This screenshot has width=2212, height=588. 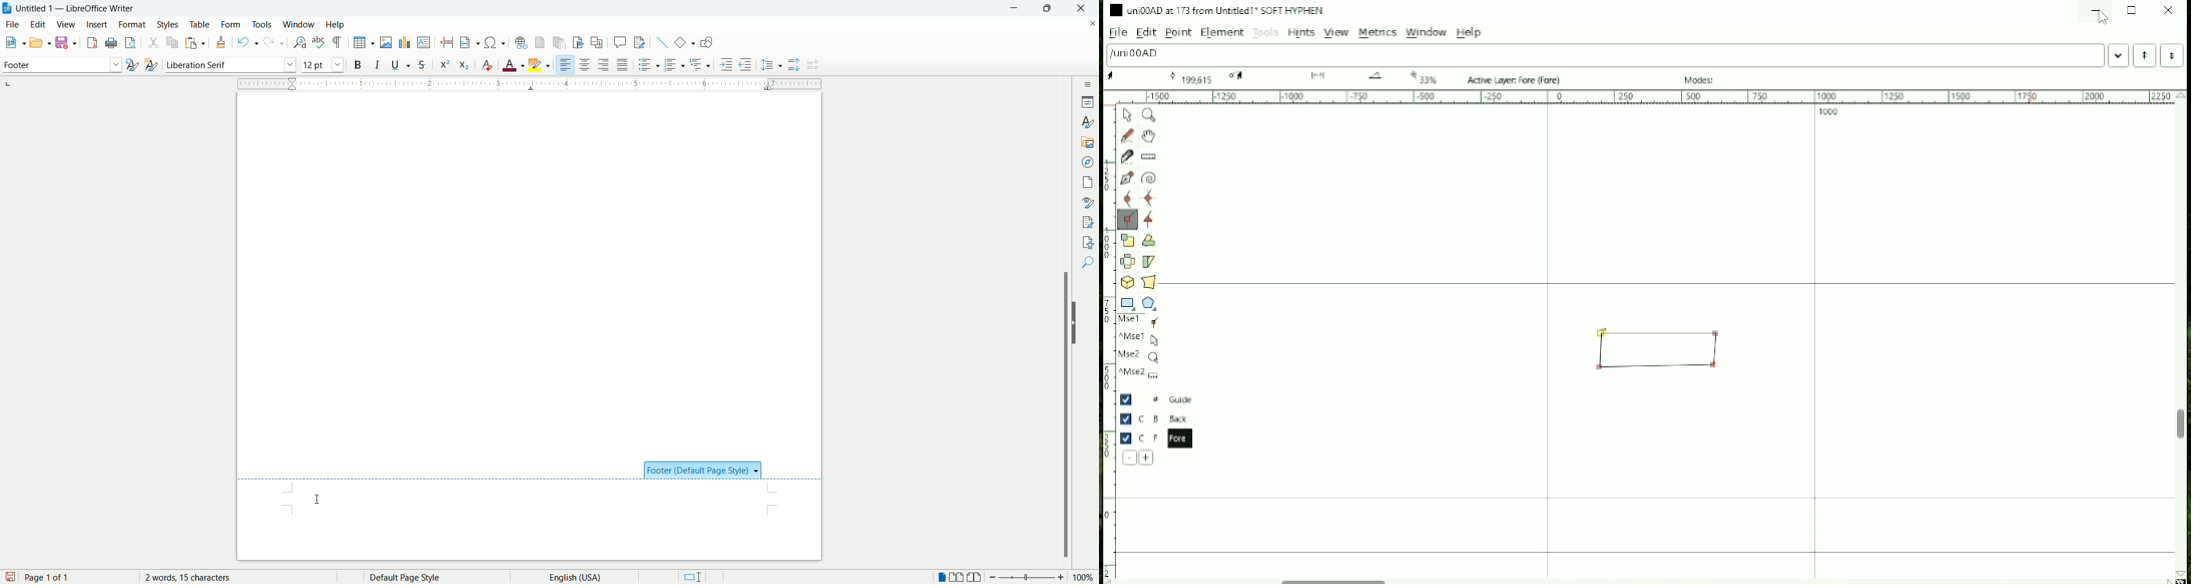 I want to click on Rotate the selection in 3D and project back to plane, so click(x=1127, y=282).